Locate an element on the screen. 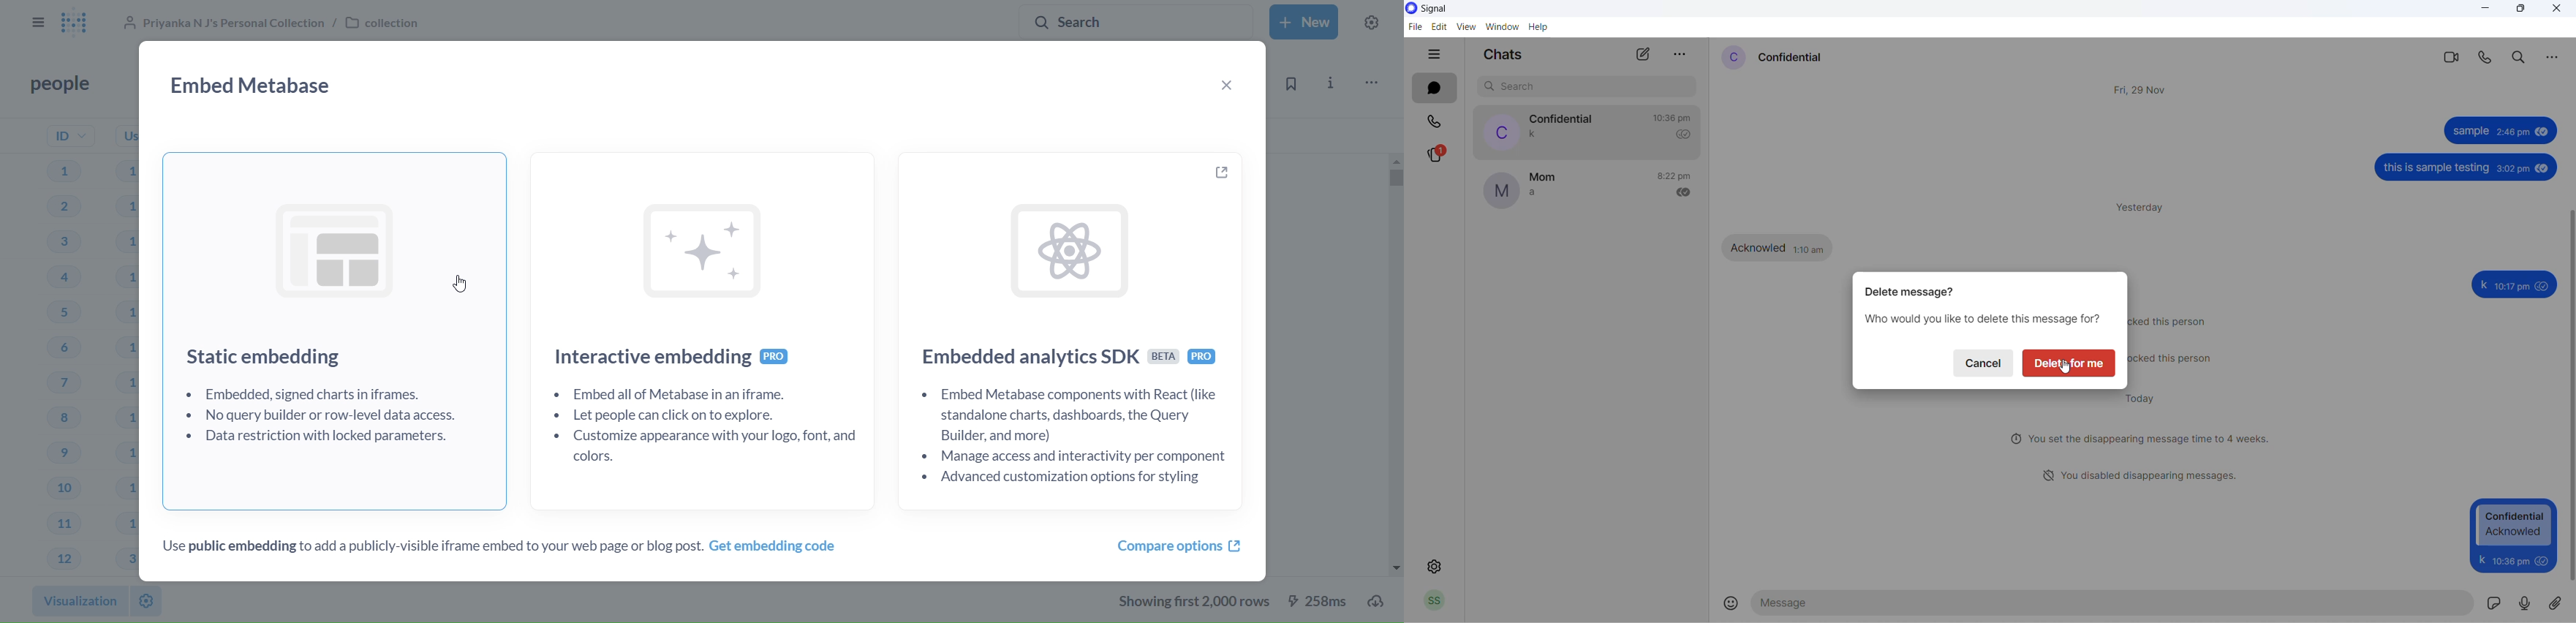 This screenshot has width=2576, height=644. maximize is located at coordinates (2520, 9).